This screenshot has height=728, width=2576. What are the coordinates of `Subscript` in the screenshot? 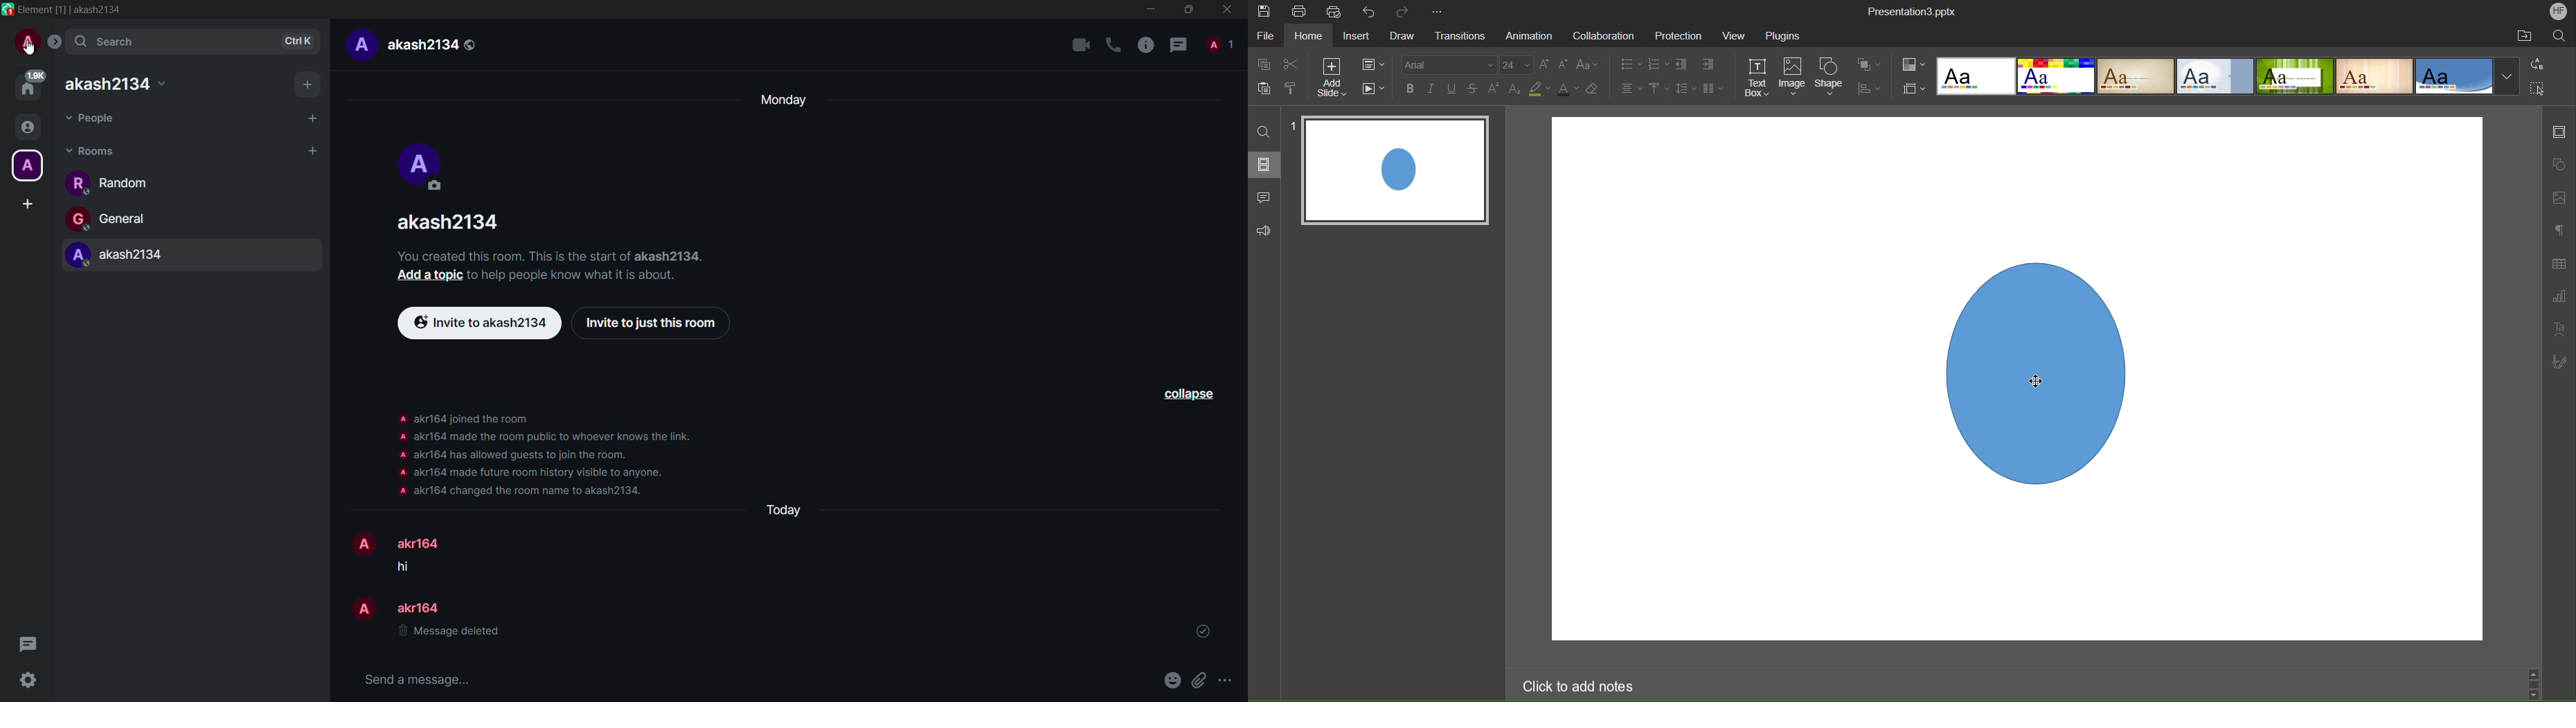 It's located at (1514, 89).